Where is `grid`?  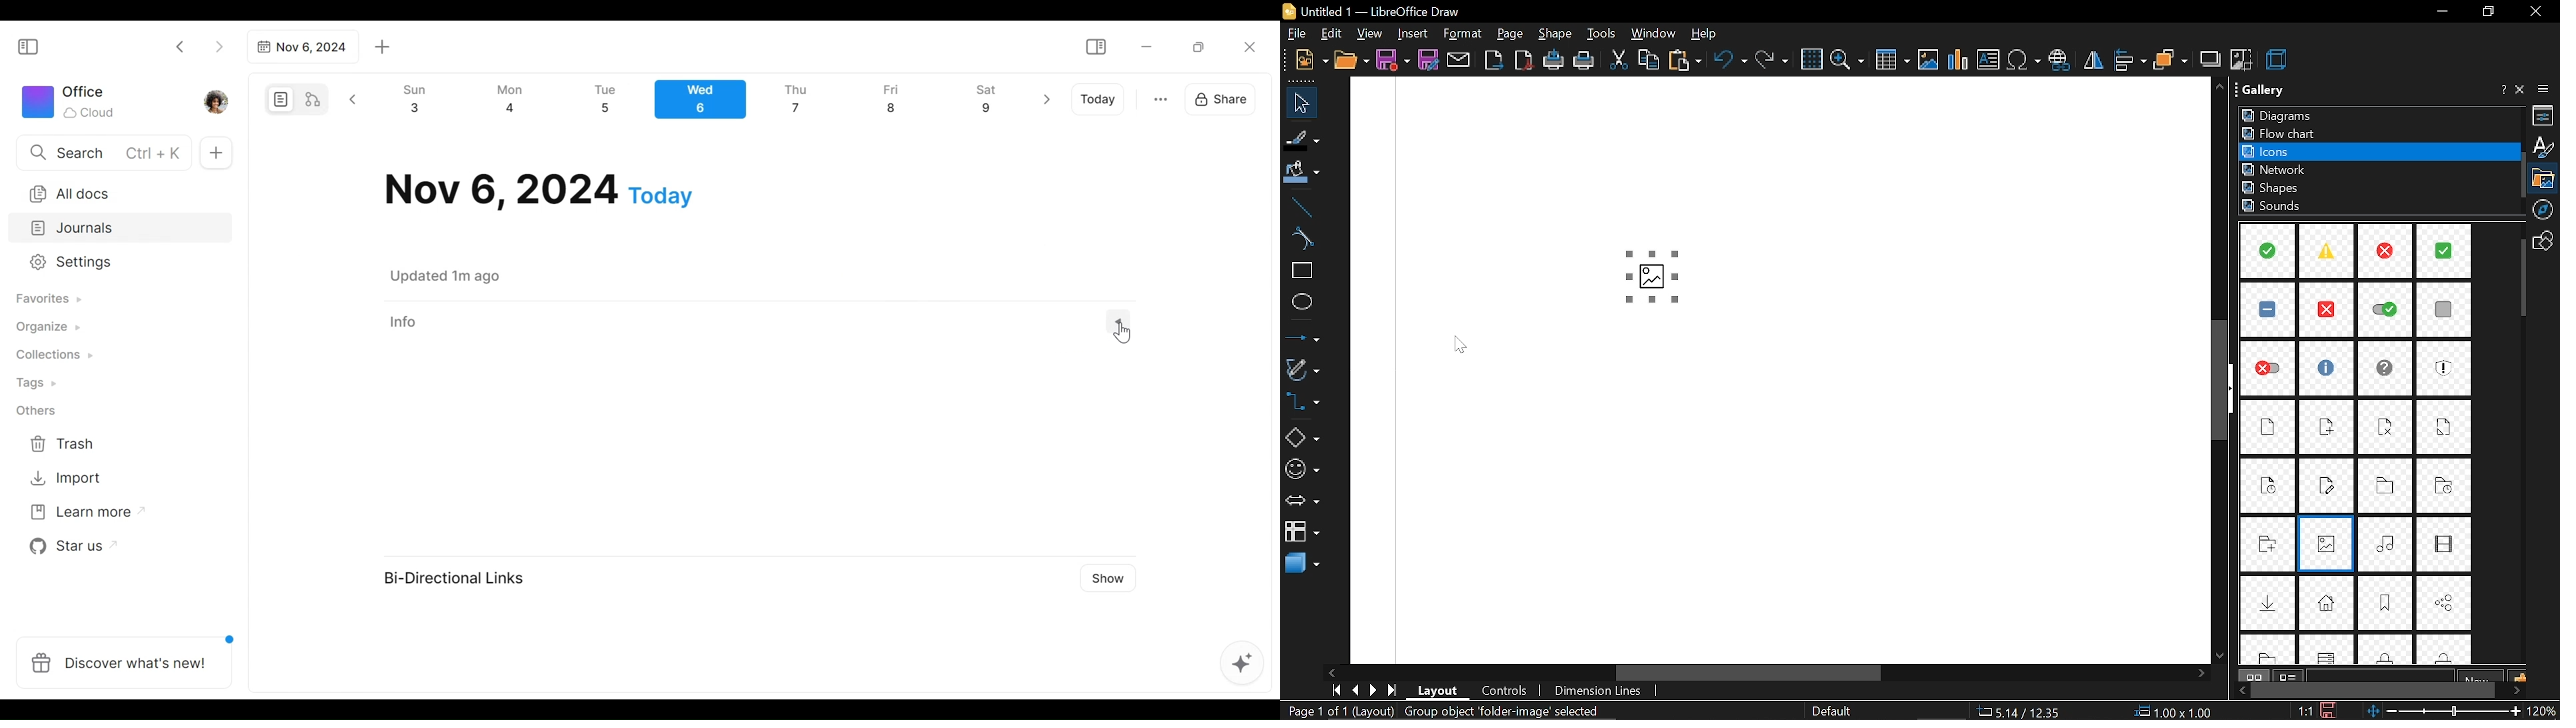 grid is located at coordinates (1811, 59).